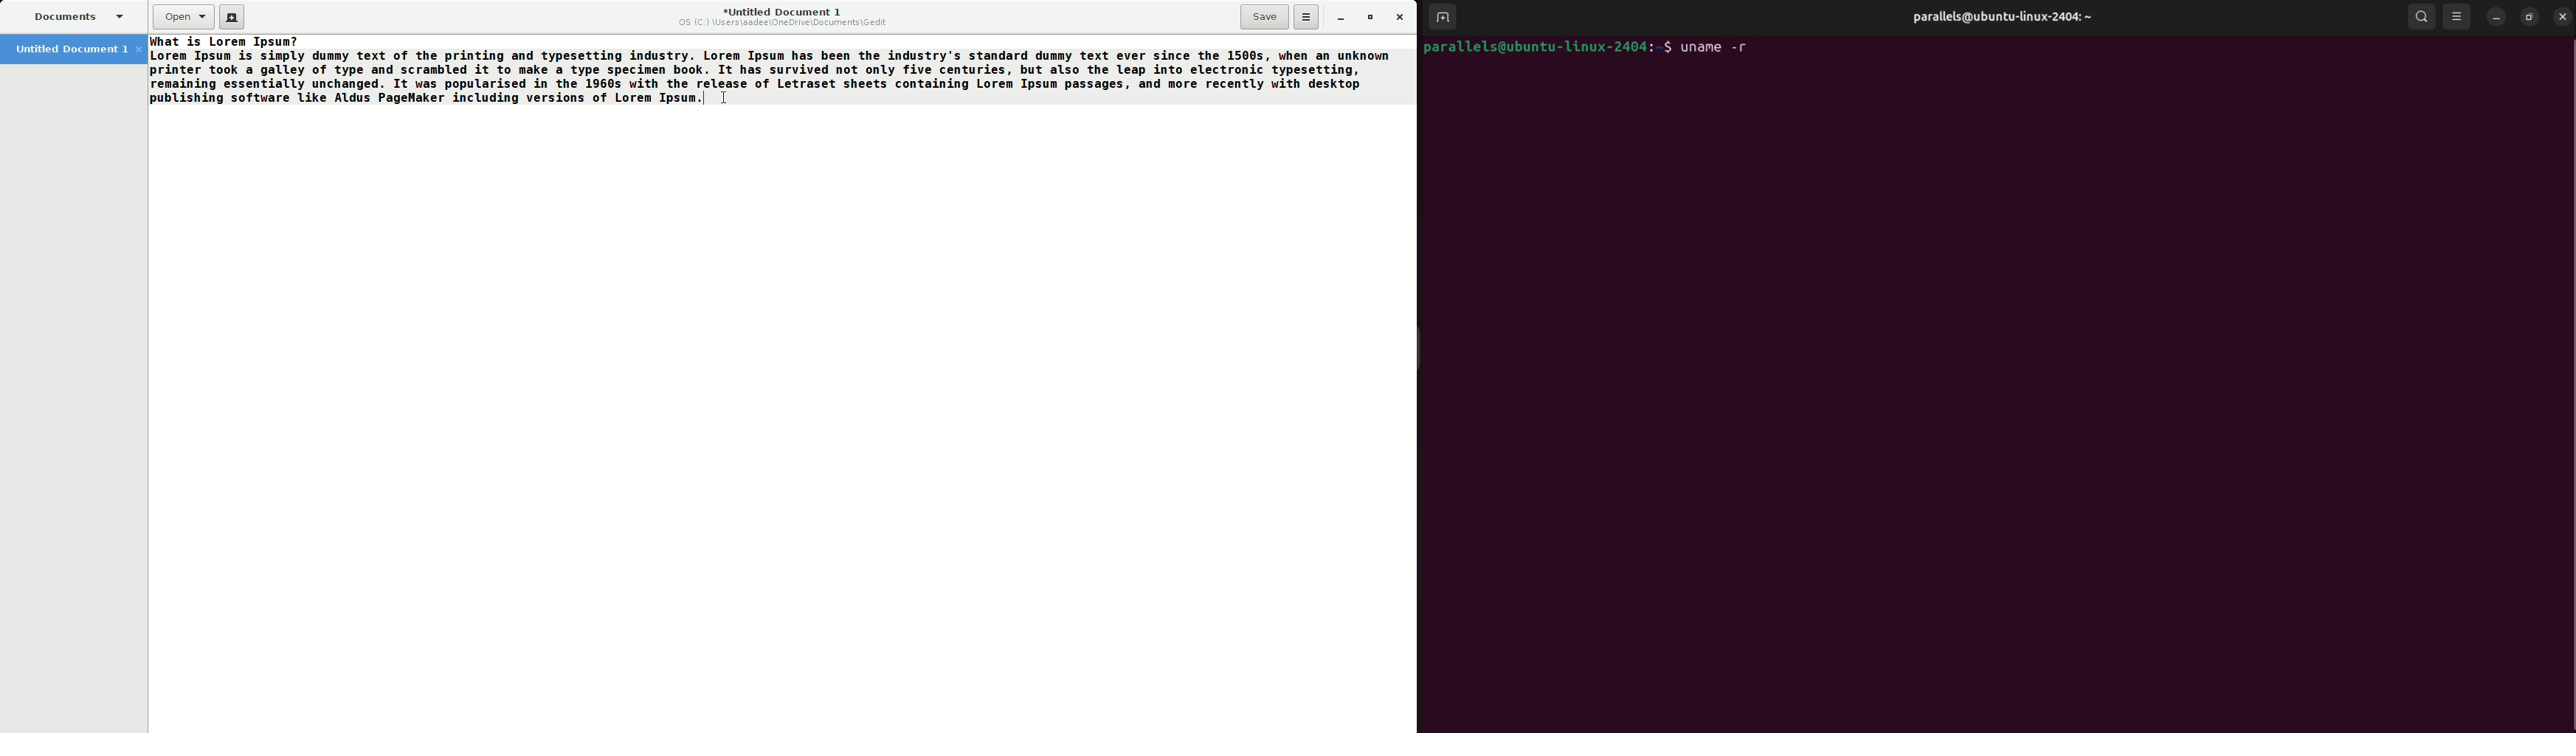 This screenshot has width=2576, height=756. What do you see at coordinates (1265, 17) in the screenshot?
I see `Save` at bounding box center [1265, 17].